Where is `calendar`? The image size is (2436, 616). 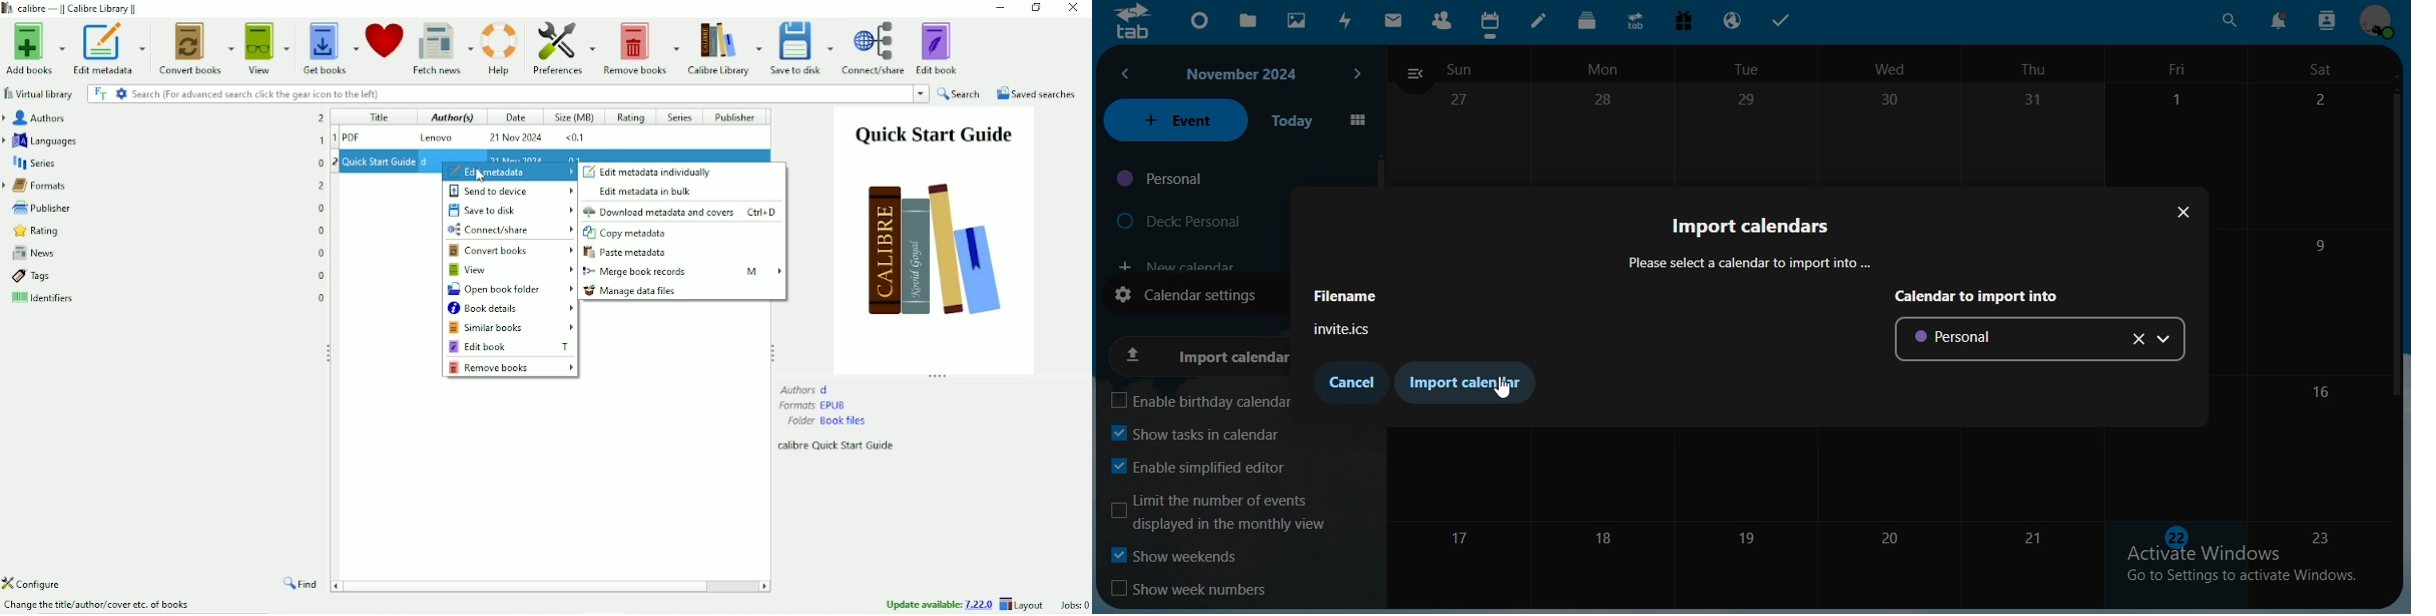
calendar is located at coordinates (1490, 21).